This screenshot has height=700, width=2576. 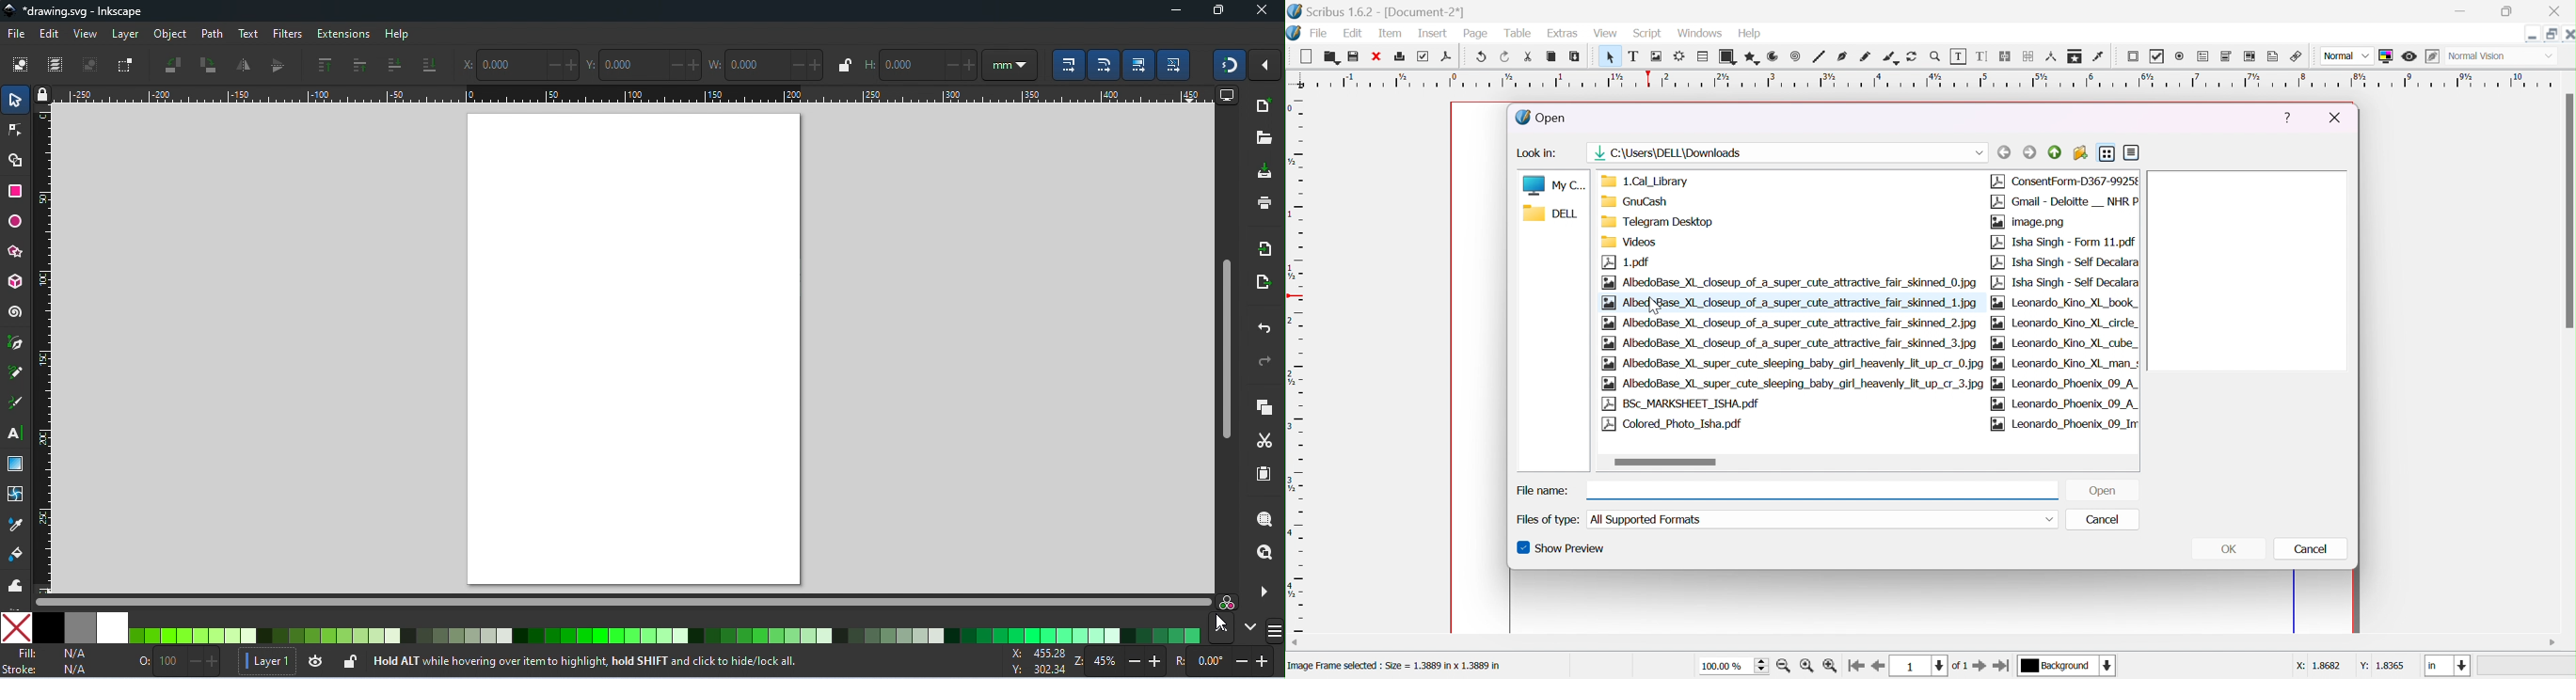 I want to click on all supported formats, so click(x=1647, y=519).